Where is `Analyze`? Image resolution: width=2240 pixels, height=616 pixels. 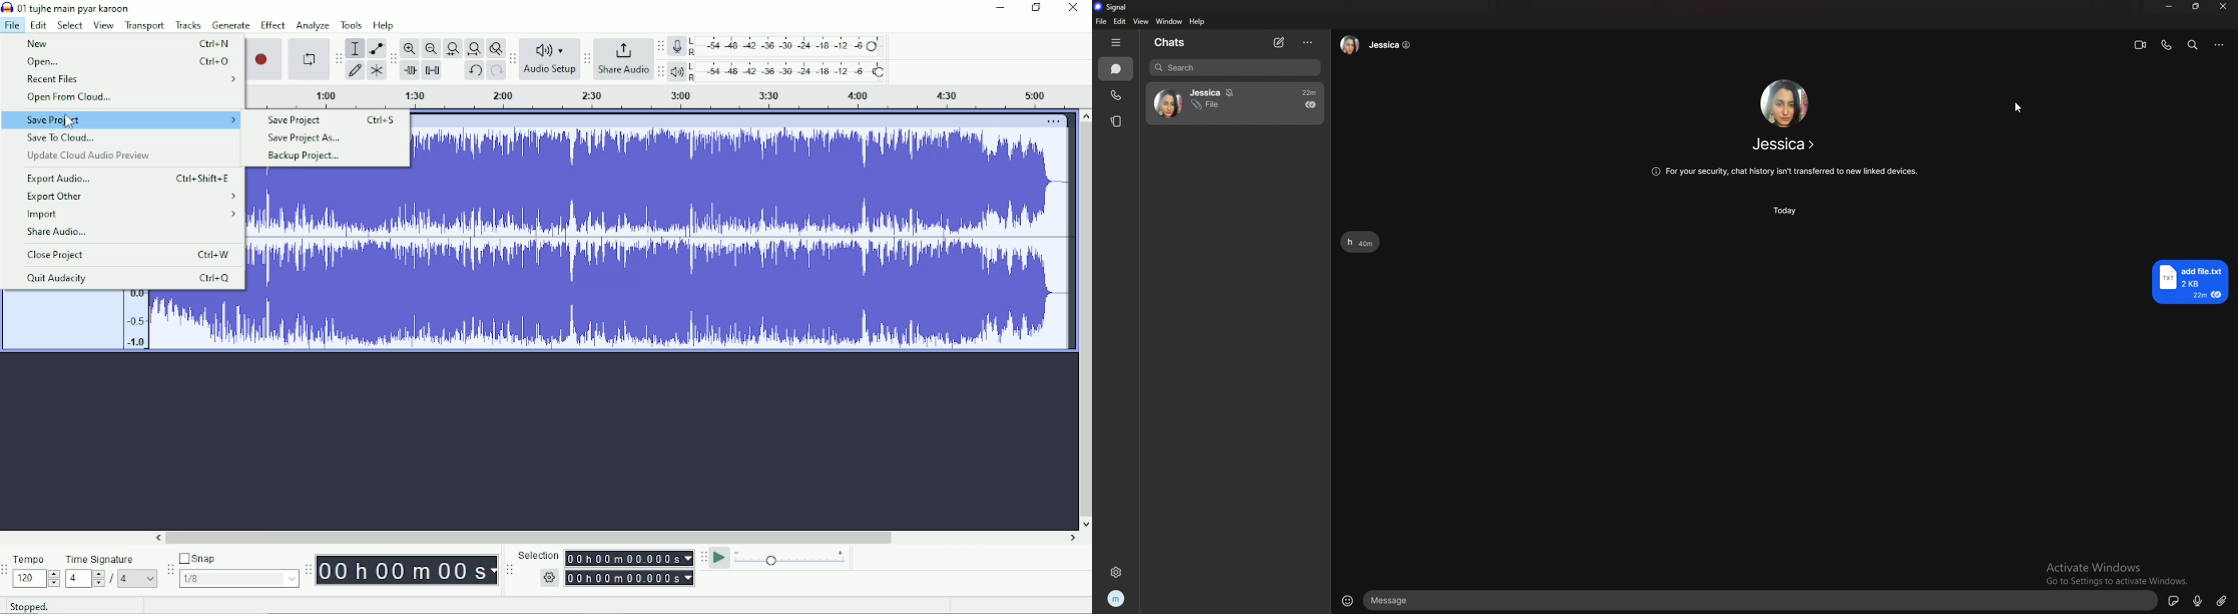
Analyze is located at coordinates (313, 25).